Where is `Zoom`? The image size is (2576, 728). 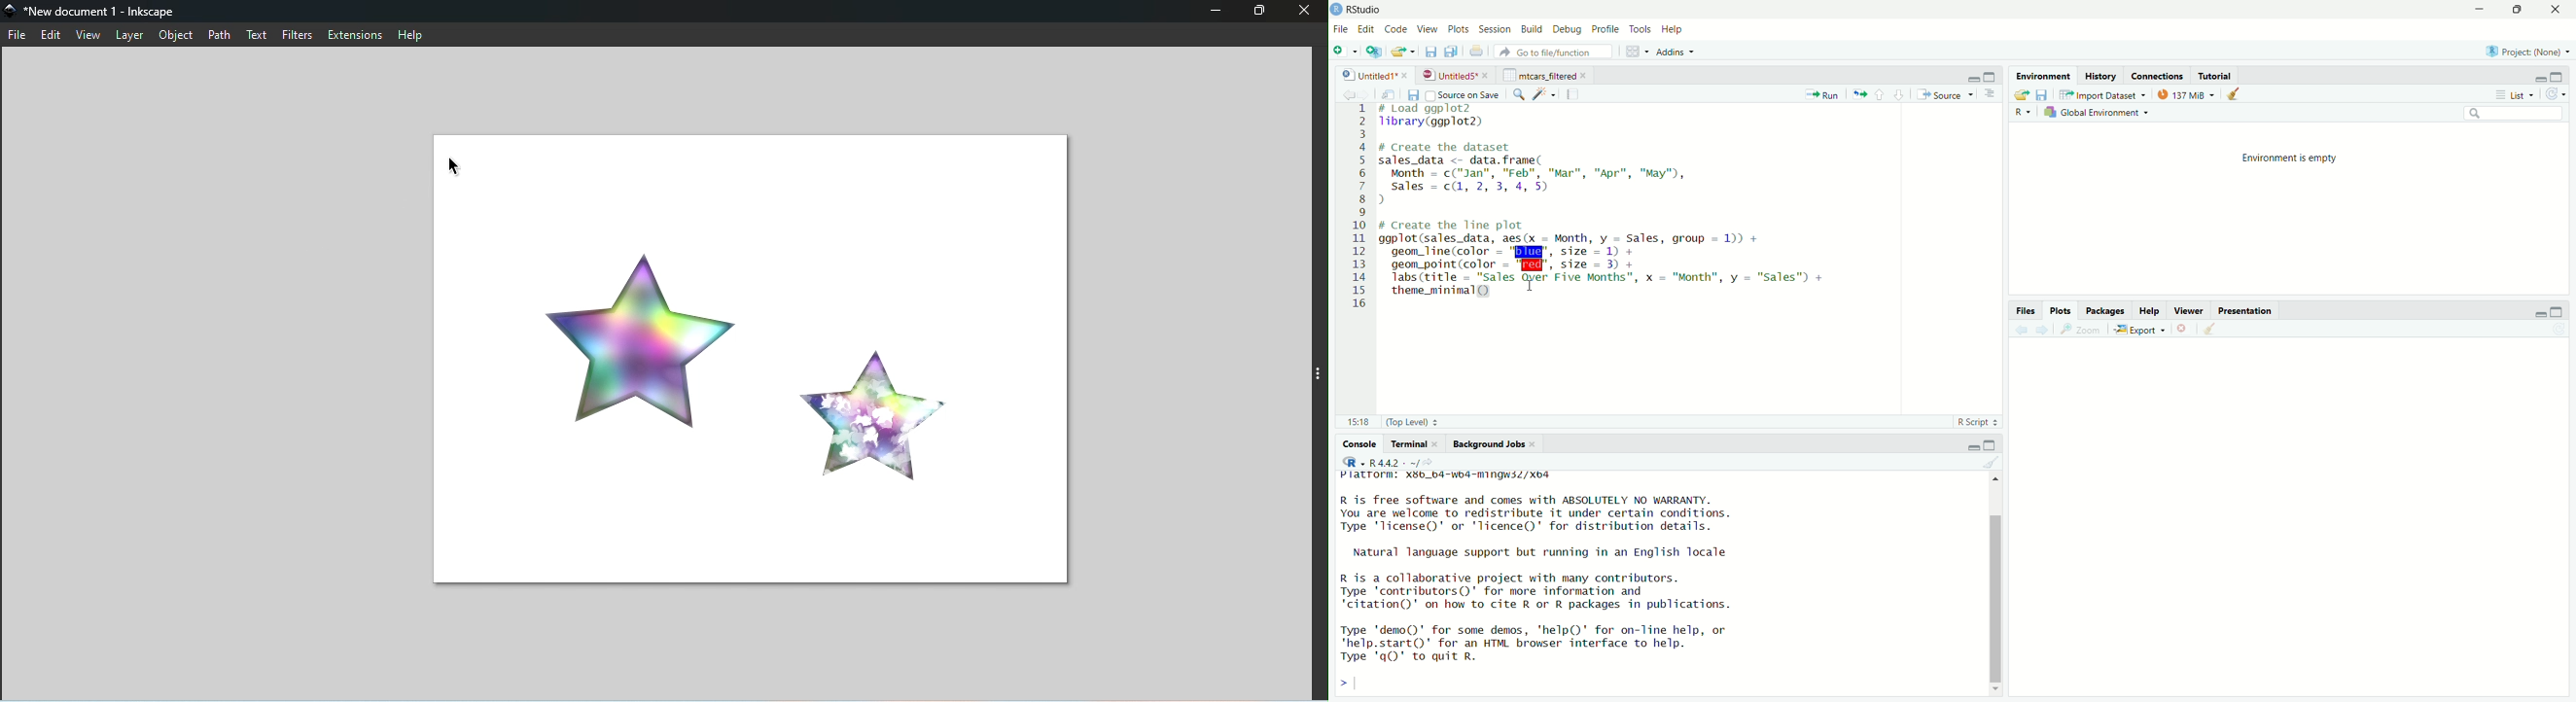
Zoom is located at coordinates (2084, 330).